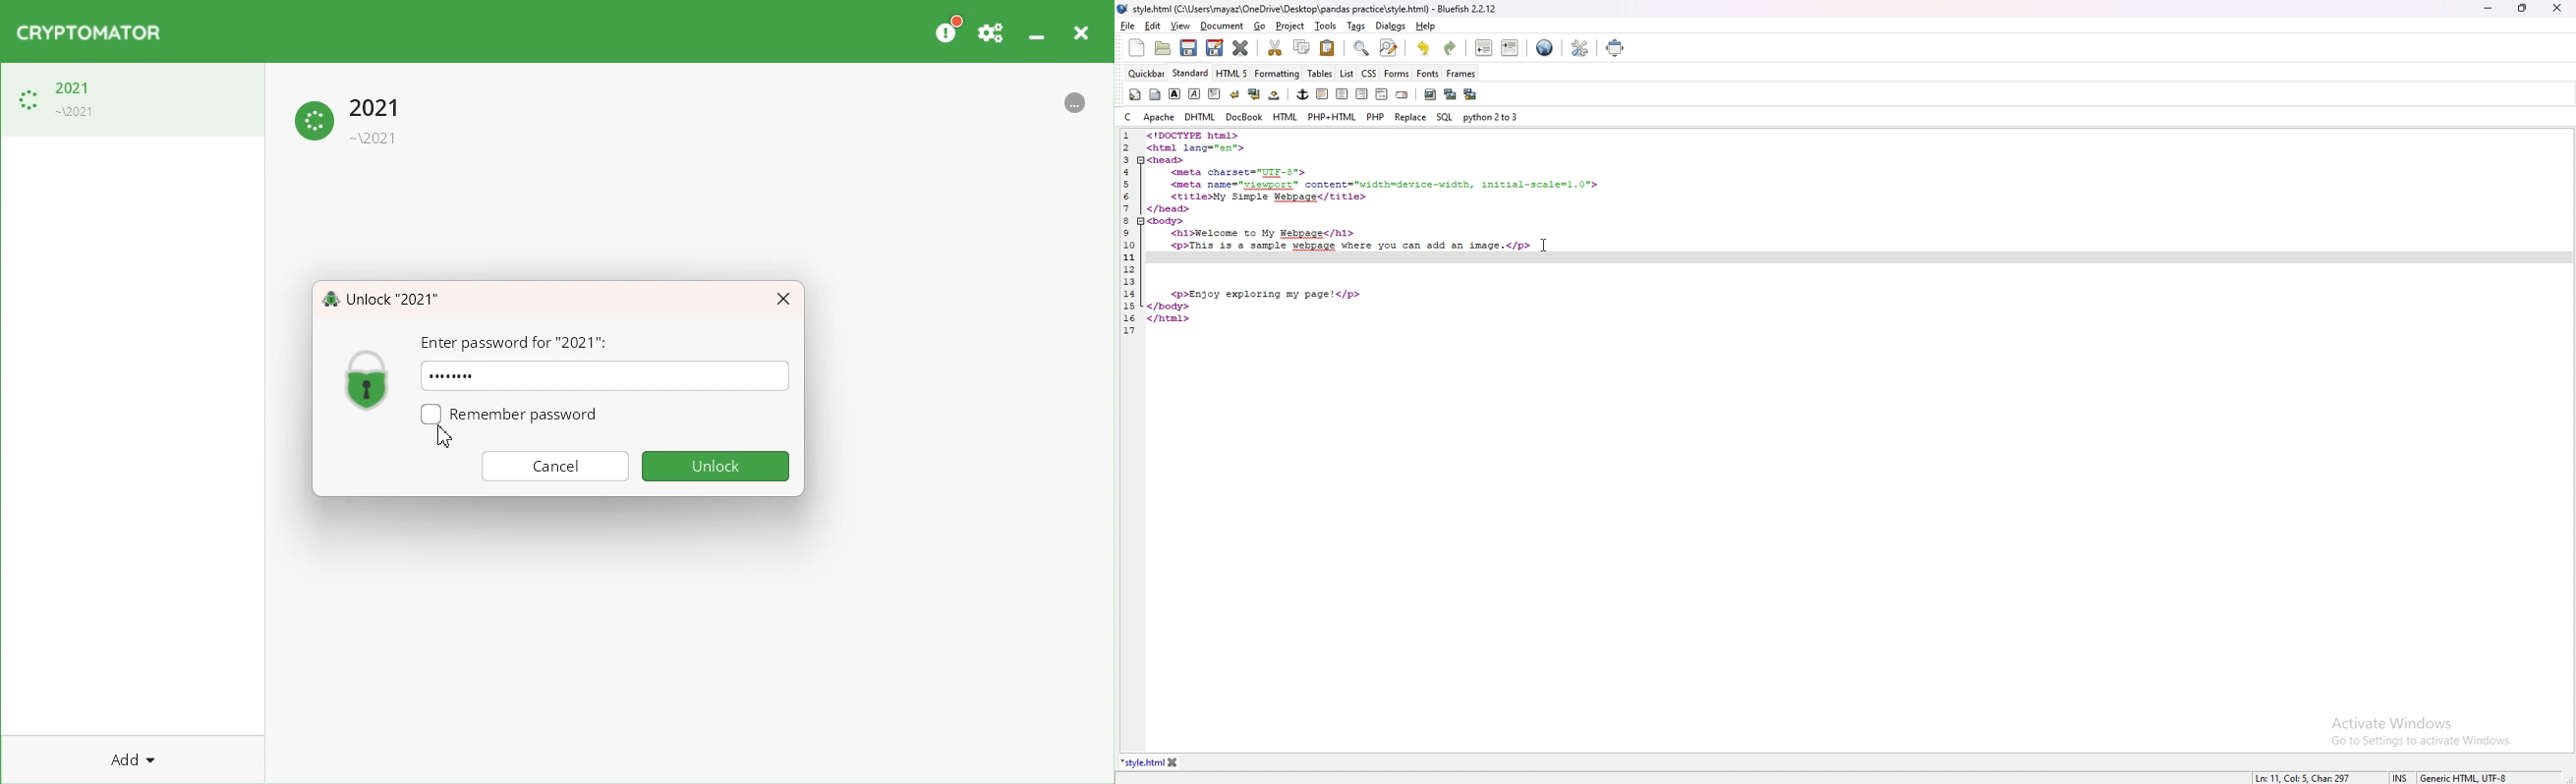 This screenshot has width=2576, height=784. Describe the element at coordinates (1263, 234) in the screenshot. I see `<hl>Welcome to My Webpage</hl>` at that location.